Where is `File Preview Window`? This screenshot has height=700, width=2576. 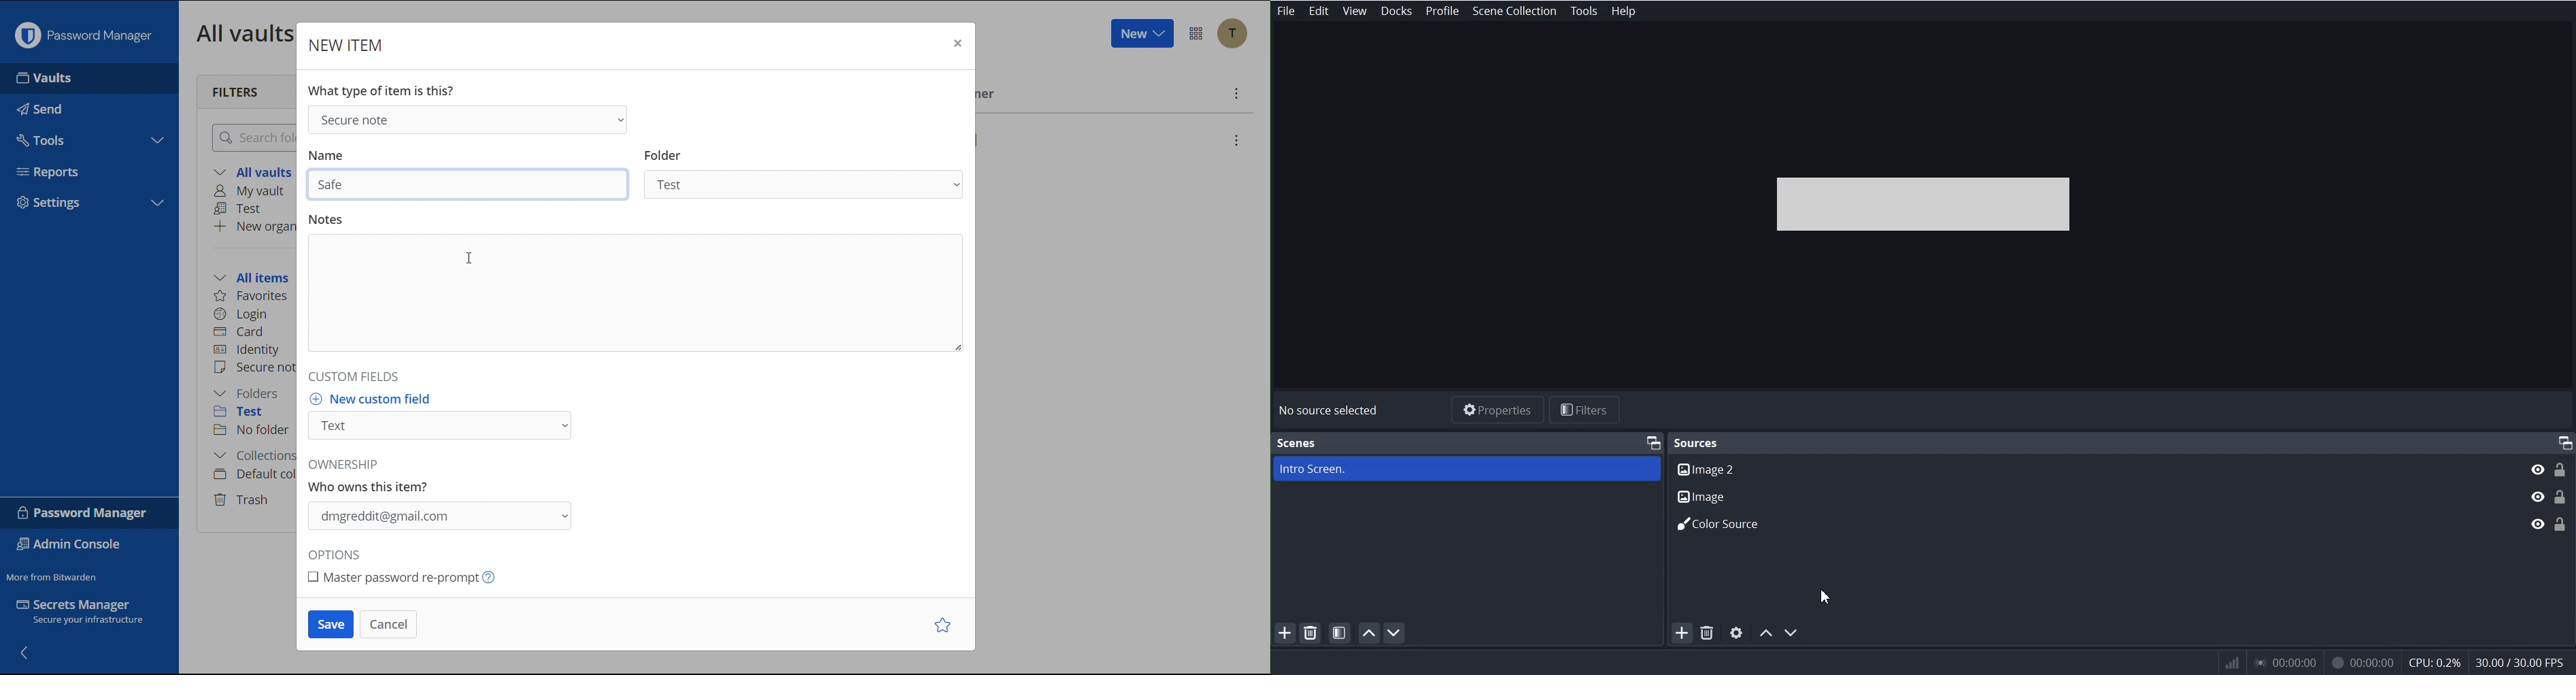
File Preview Window is located at coordinates (1928, 203).